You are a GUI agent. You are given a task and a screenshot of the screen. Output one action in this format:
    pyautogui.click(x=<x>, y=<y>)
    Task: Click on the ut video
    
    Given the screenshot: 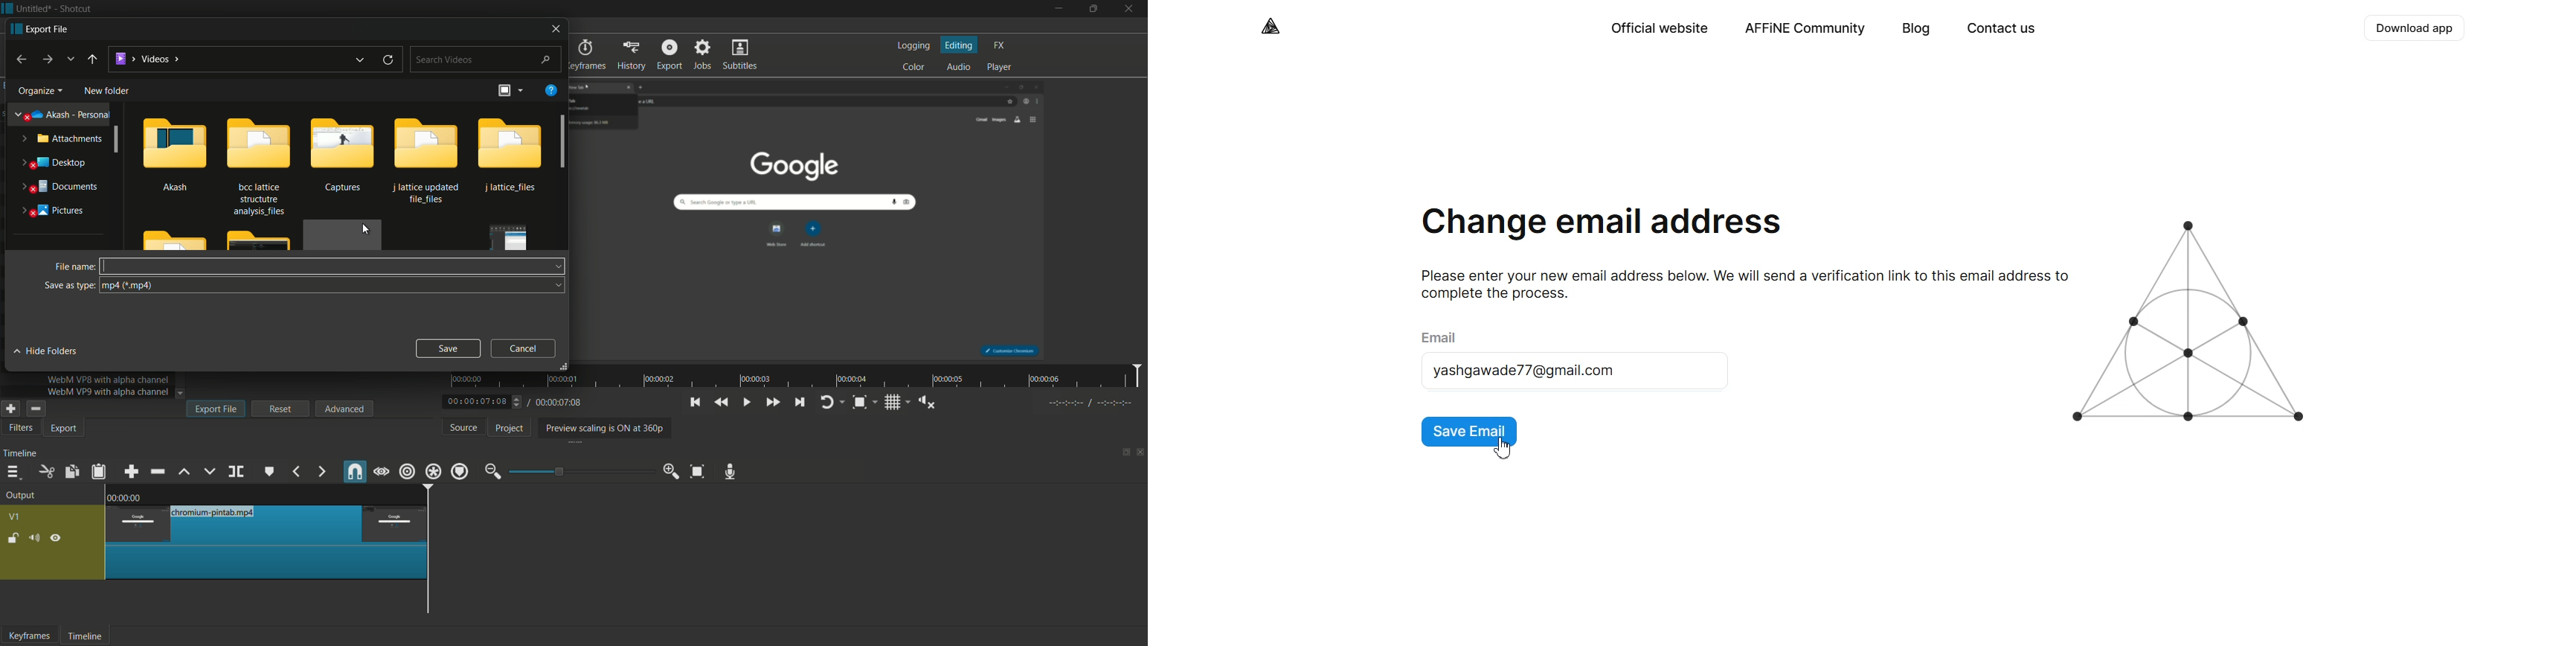 What is the action you would take?
    pyautogui.click(x=19, y=428)
    